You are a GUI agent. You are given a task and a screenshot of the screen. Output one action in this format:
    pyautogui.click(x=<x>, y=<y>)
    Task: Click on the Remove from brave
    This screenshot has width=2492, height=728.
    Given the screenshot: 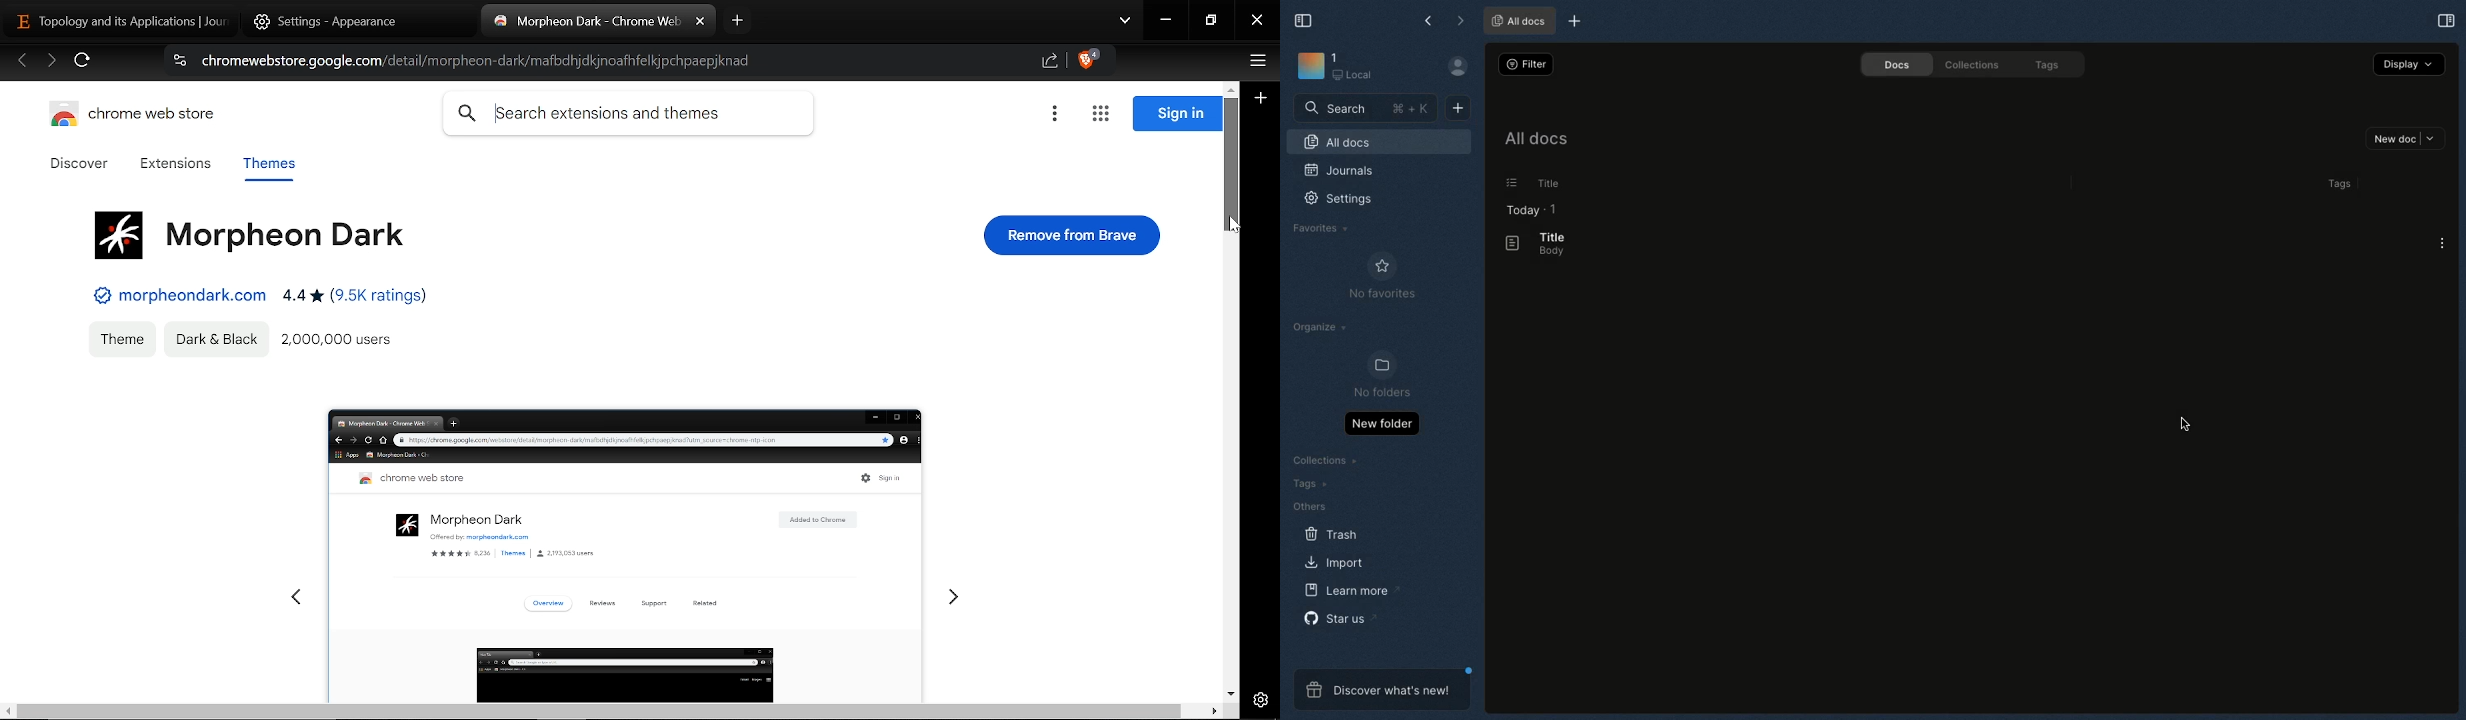 What is the action you would take?
    pyautogui.click(x=1073, y=235)
    